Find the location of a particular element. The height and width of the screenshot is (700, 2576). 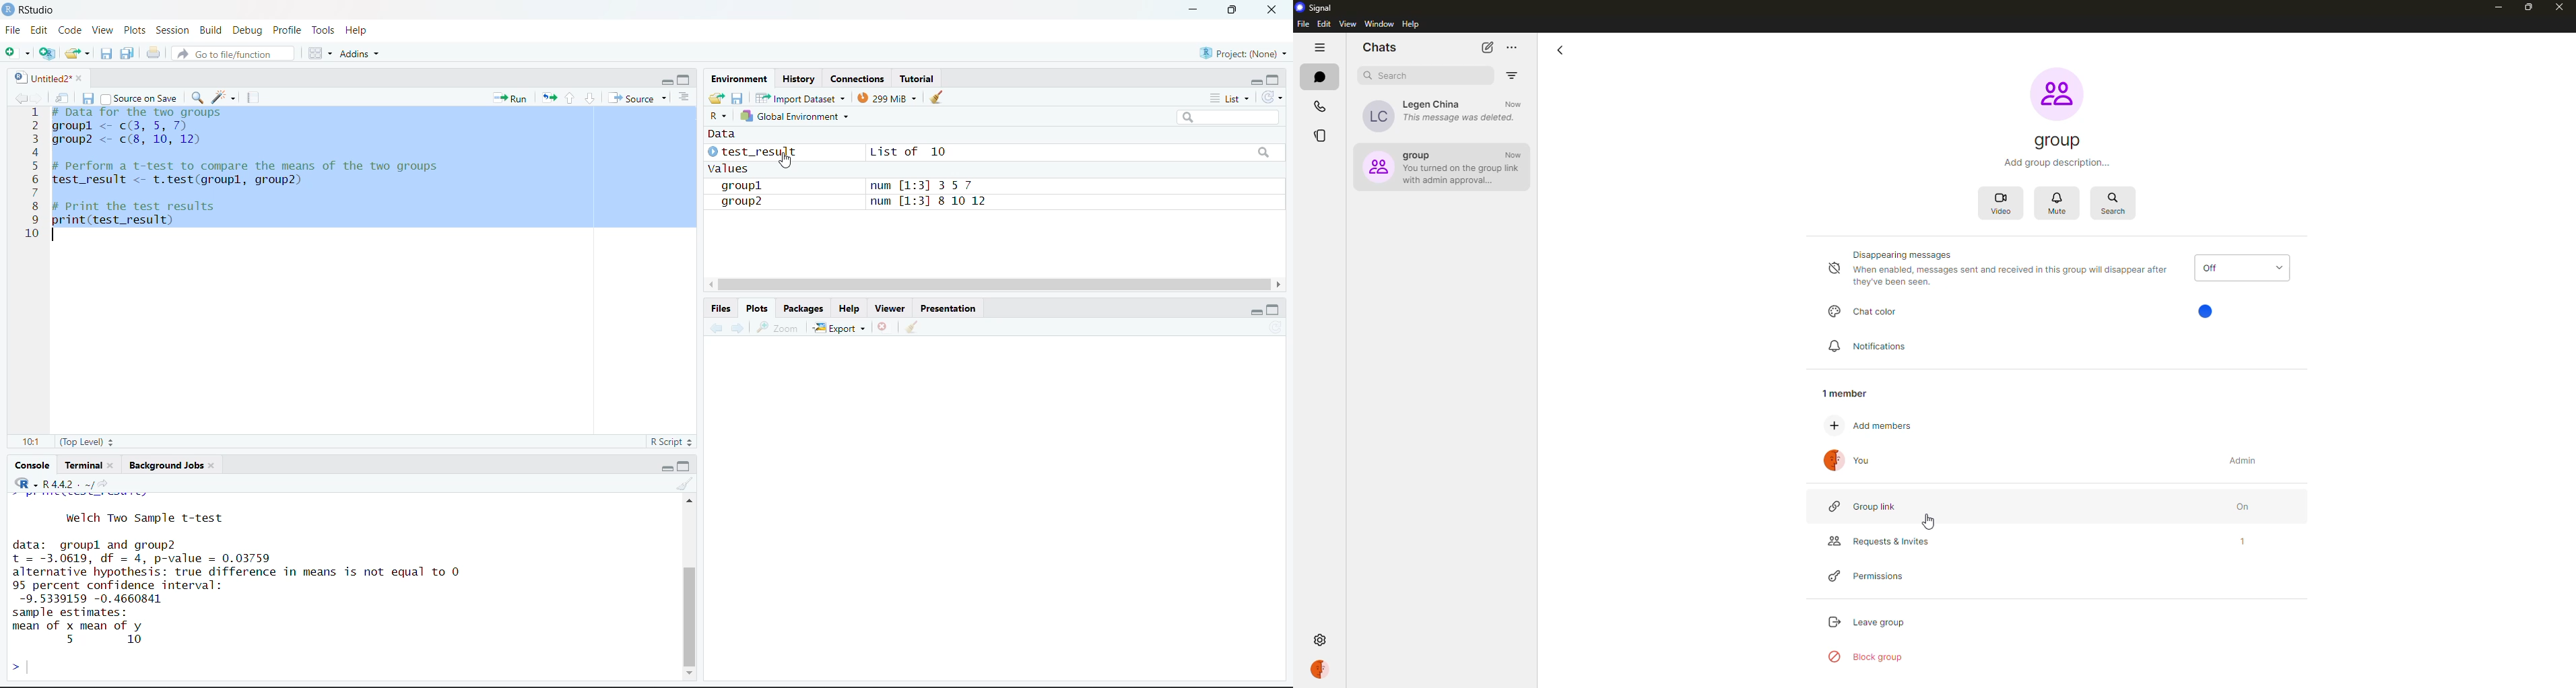

go to file/function is located at coordinates (232, 54).